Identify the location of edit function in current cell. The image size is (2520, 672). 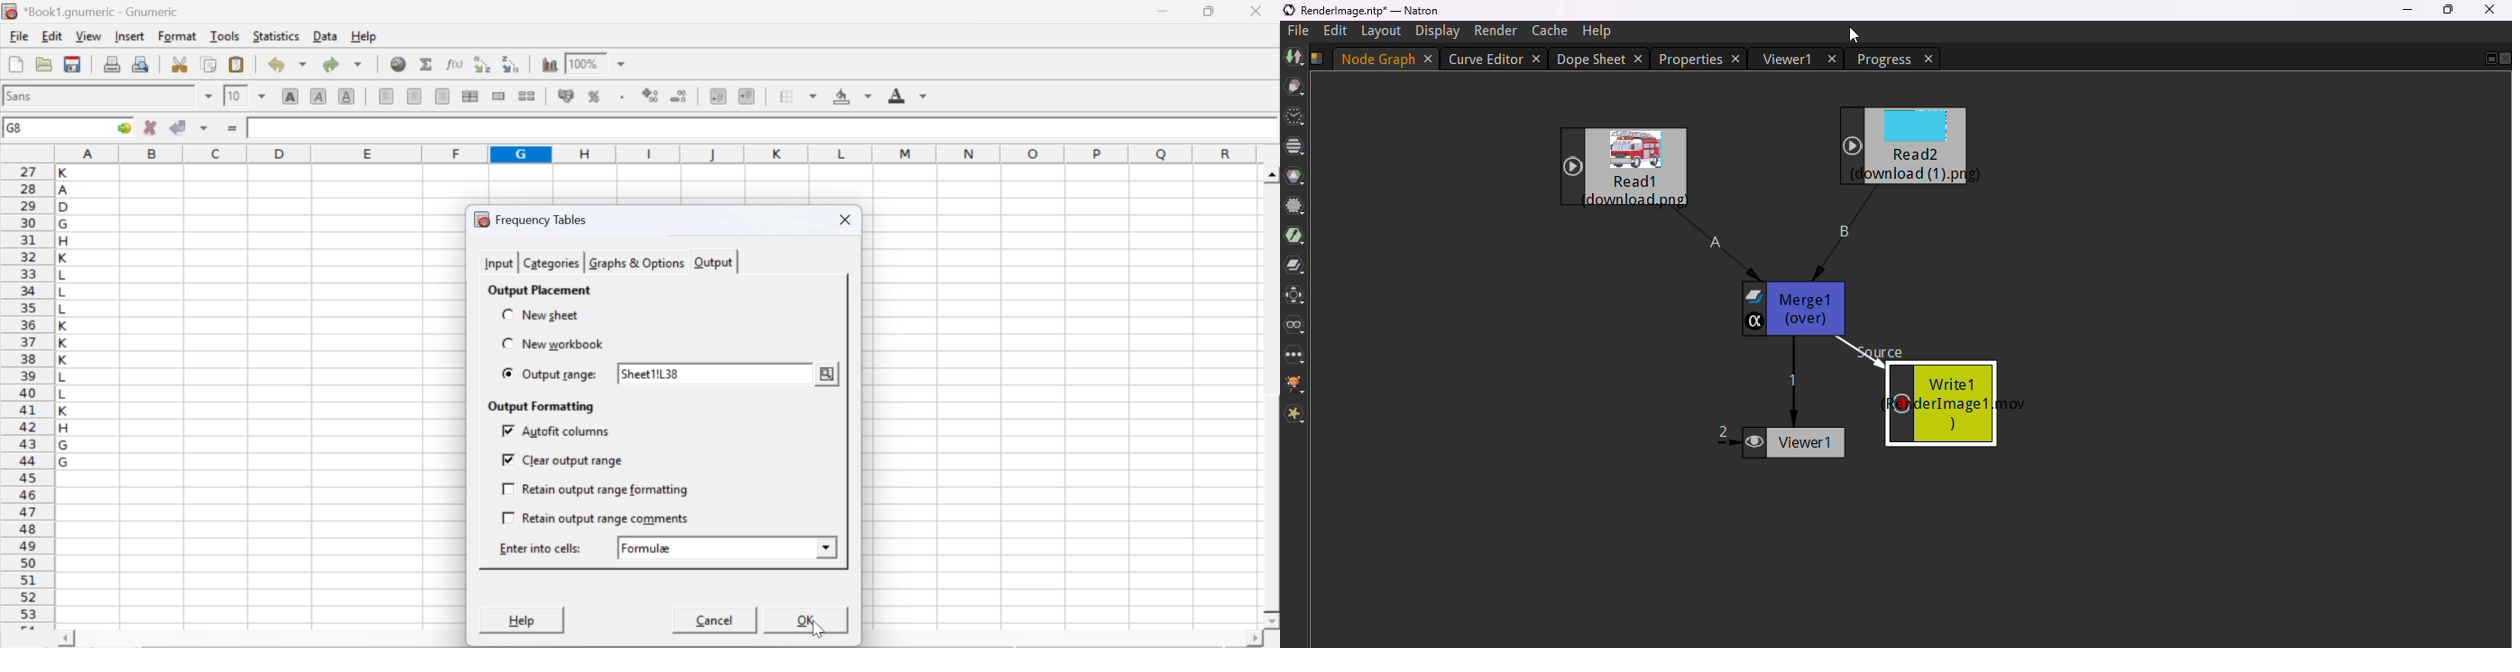
(456, 63).